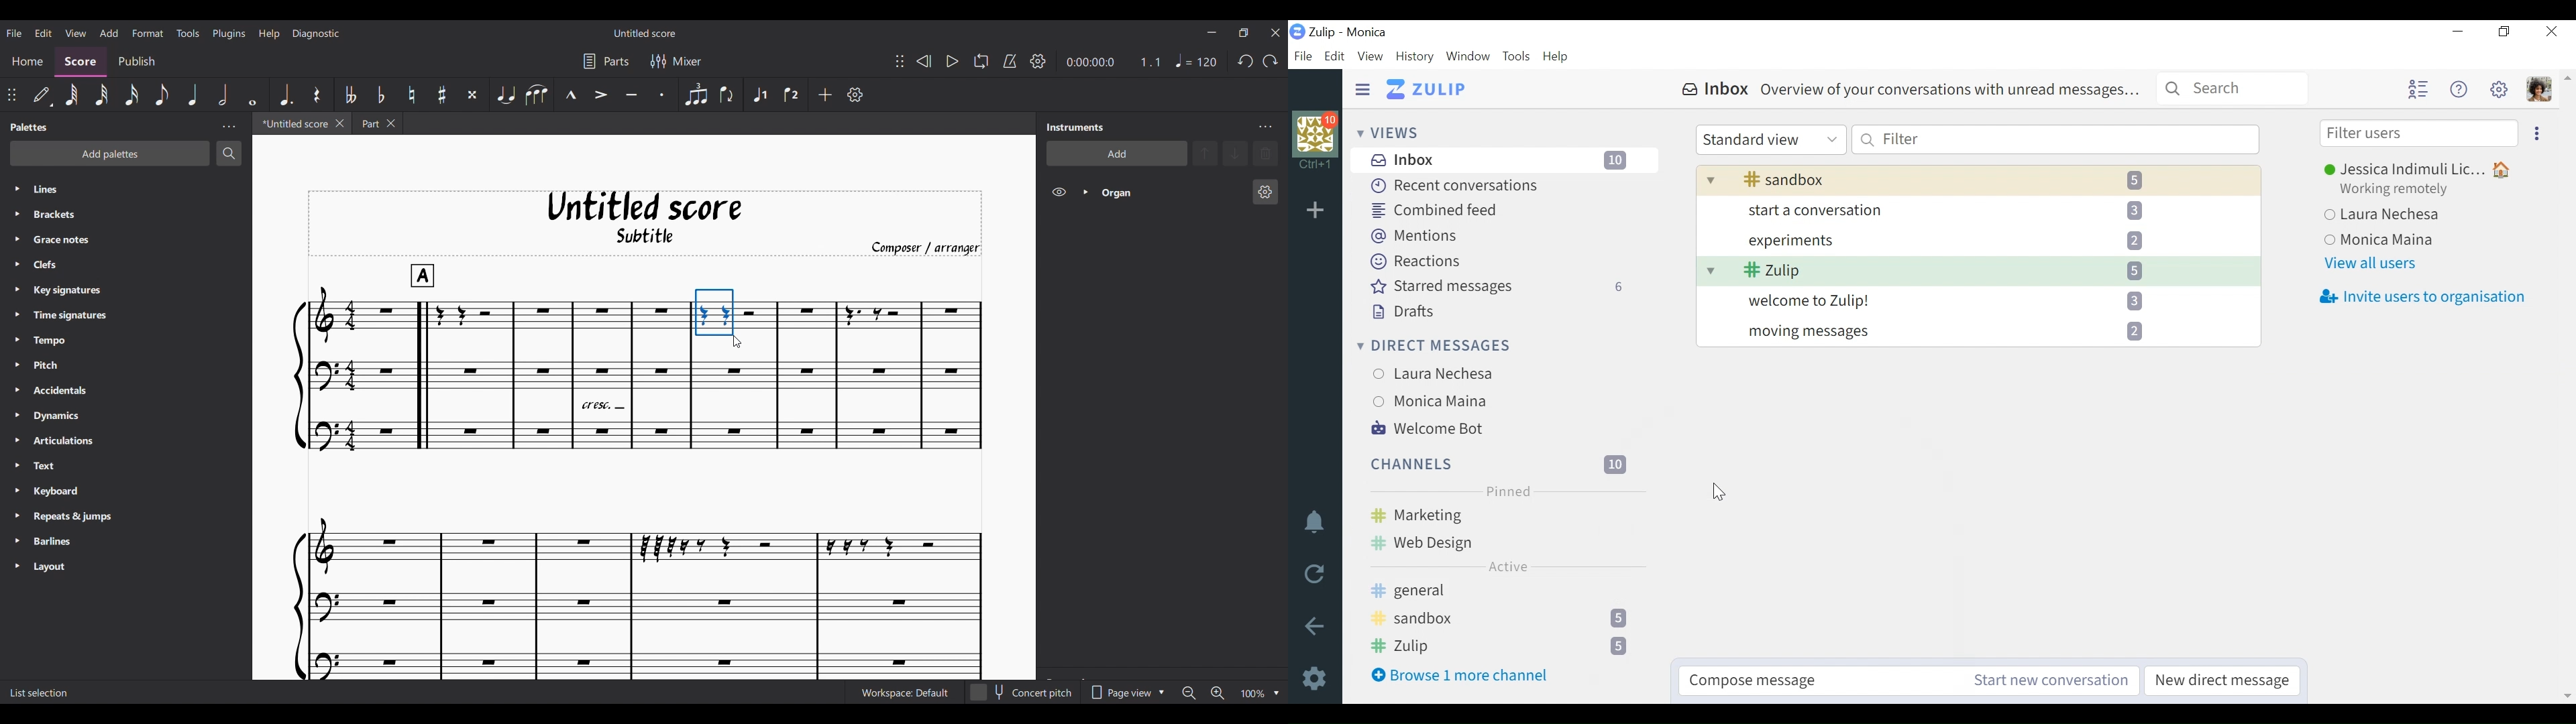 This screenshot has height=728, width=2576. What do you see at coordinates (1502, 620) in the screenshot?
I see `Sandbox 5` at bounding box center [1502, 620].